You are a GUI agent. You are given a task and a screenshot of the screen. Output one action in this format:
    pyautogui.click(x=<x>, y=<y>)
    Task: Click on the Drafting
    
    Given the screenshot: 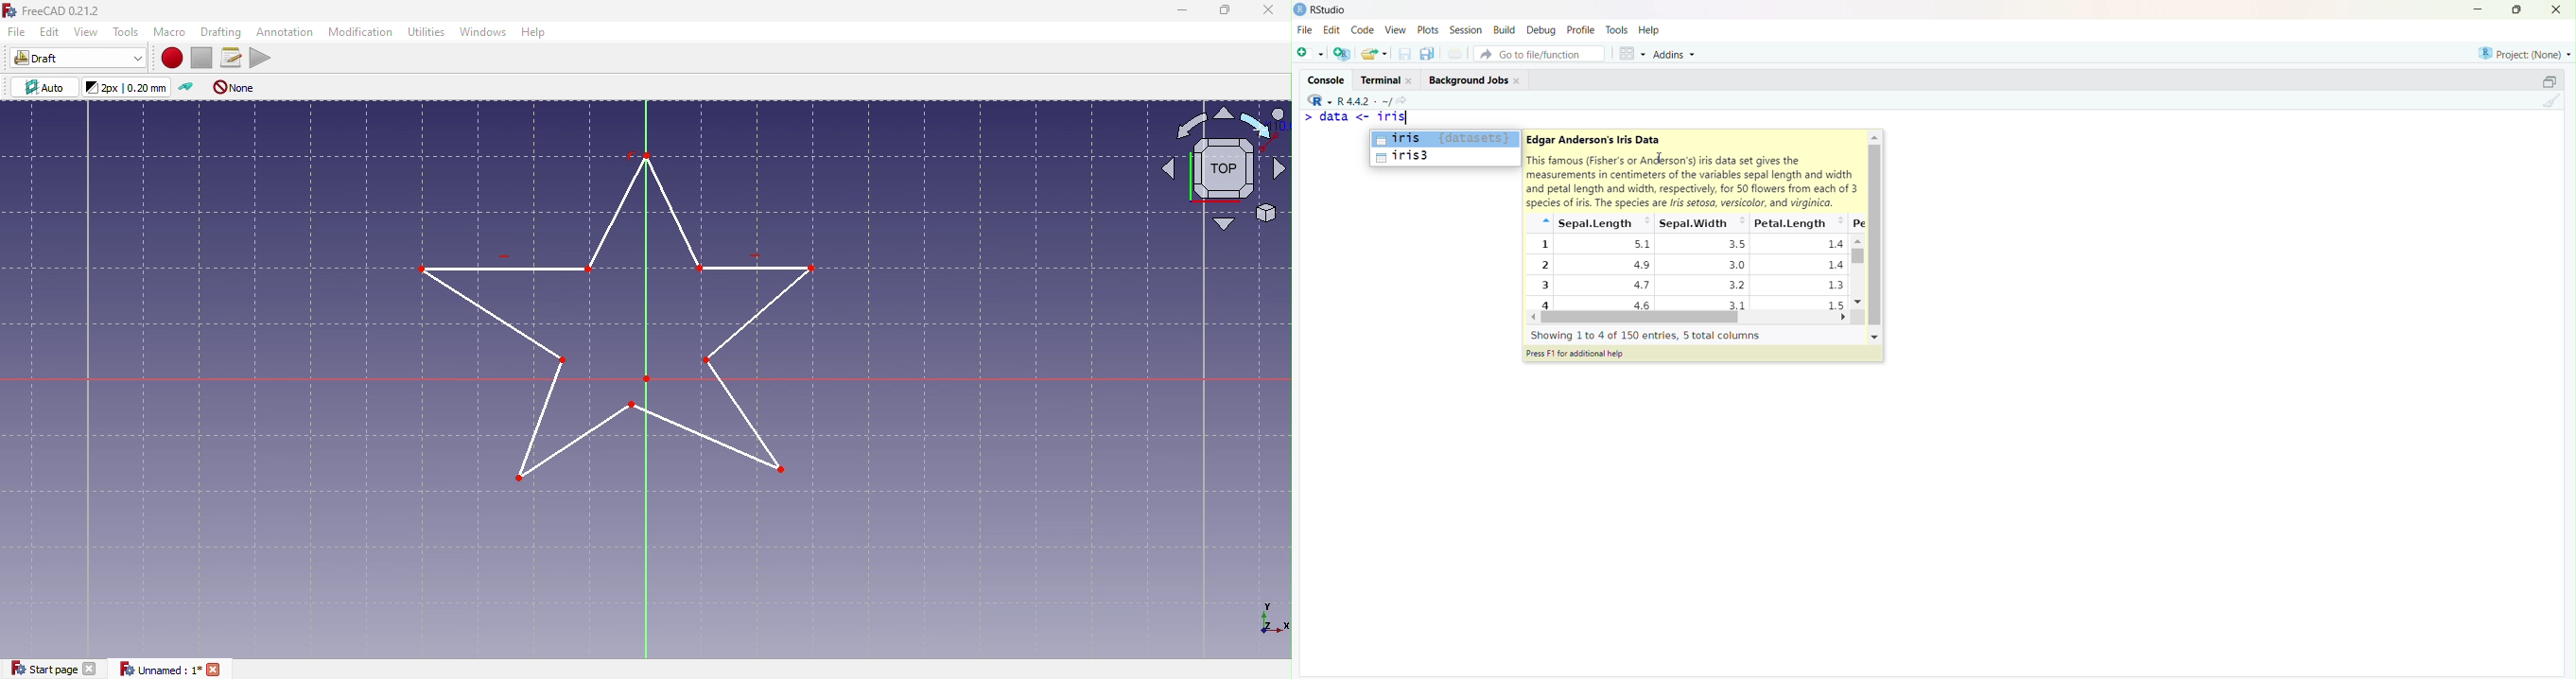 What is the action you would take?
    pyautogui.click(x=222, y=32)
    